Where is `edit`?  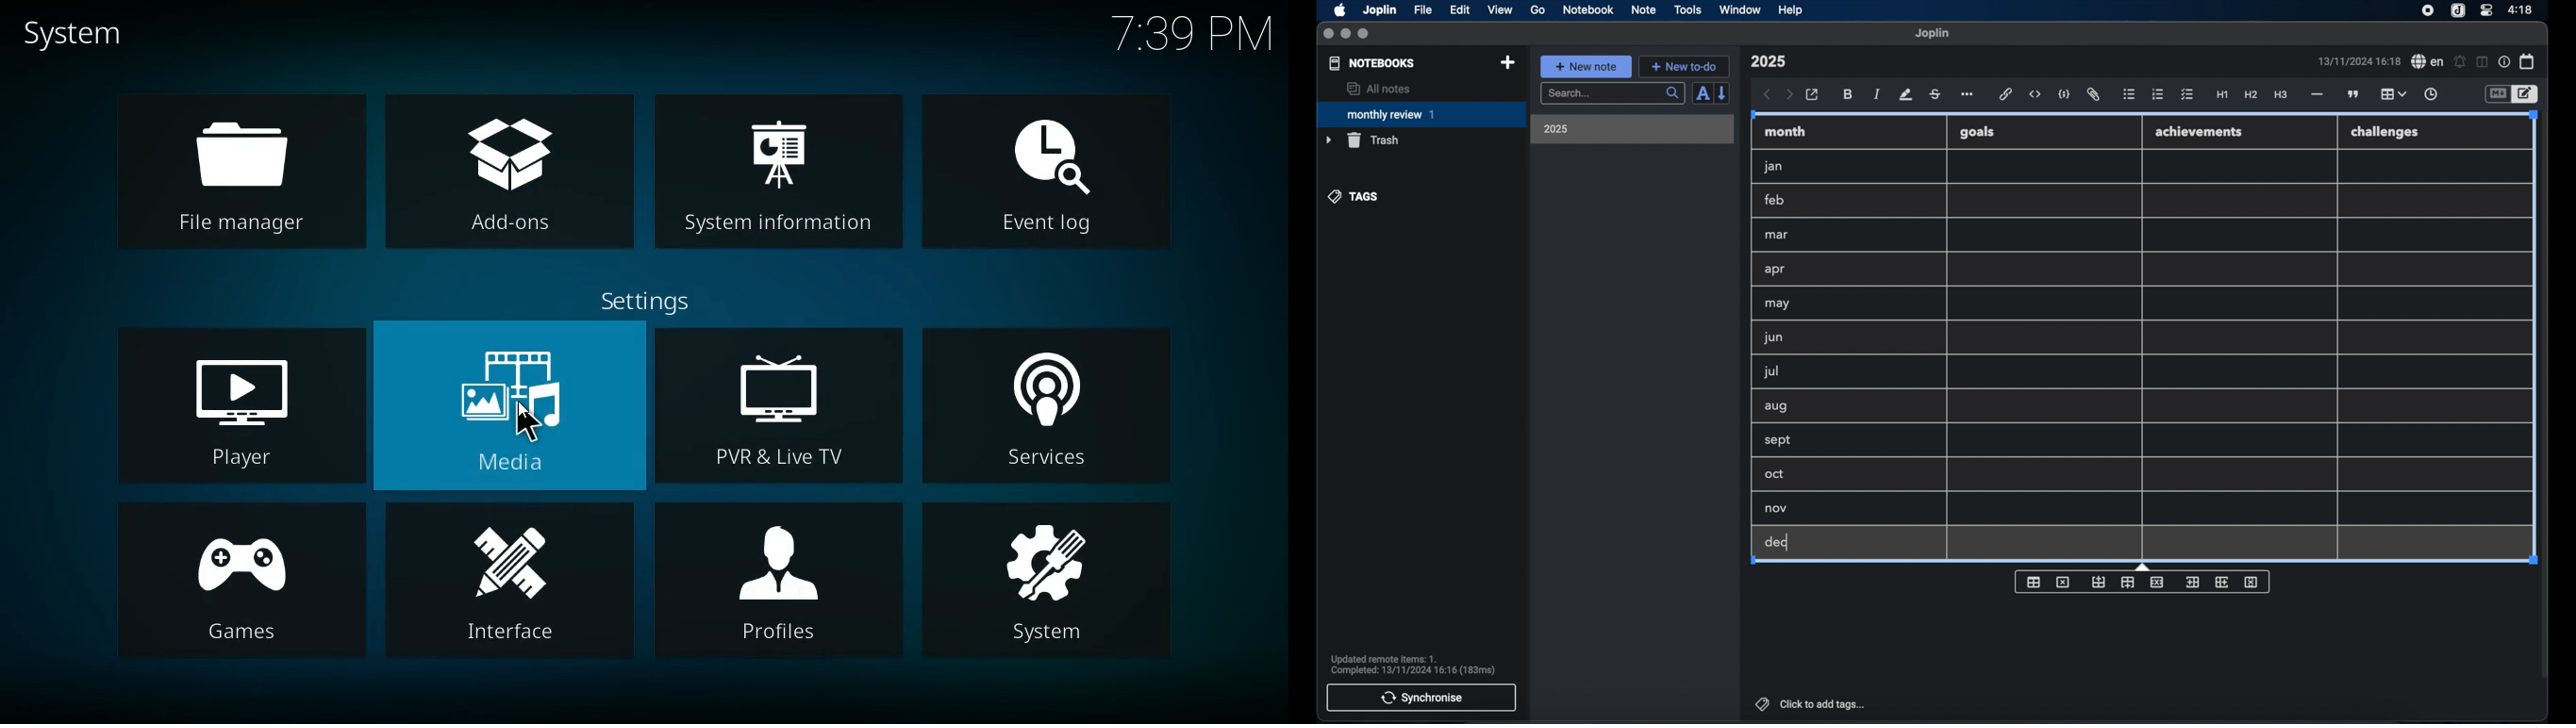
edit is located at coordinates (1461, 10).